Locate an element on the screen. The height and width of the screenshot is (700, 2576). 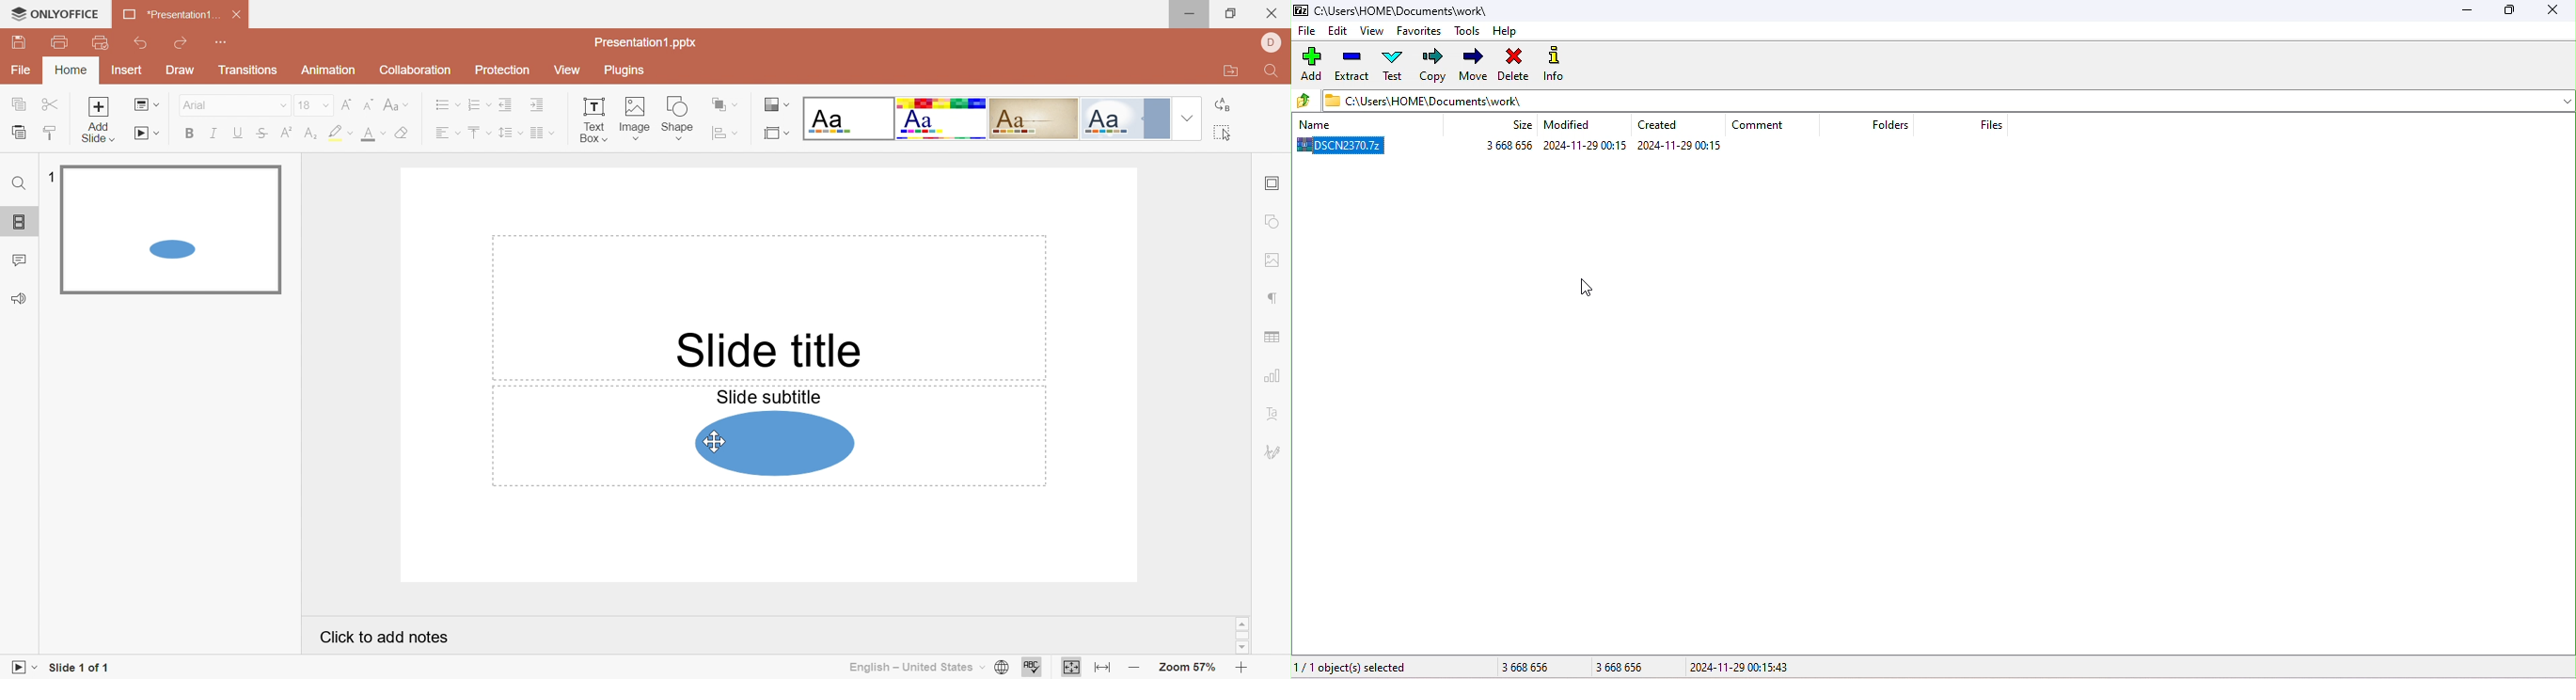
Shape is located at coordinates (775, 444).